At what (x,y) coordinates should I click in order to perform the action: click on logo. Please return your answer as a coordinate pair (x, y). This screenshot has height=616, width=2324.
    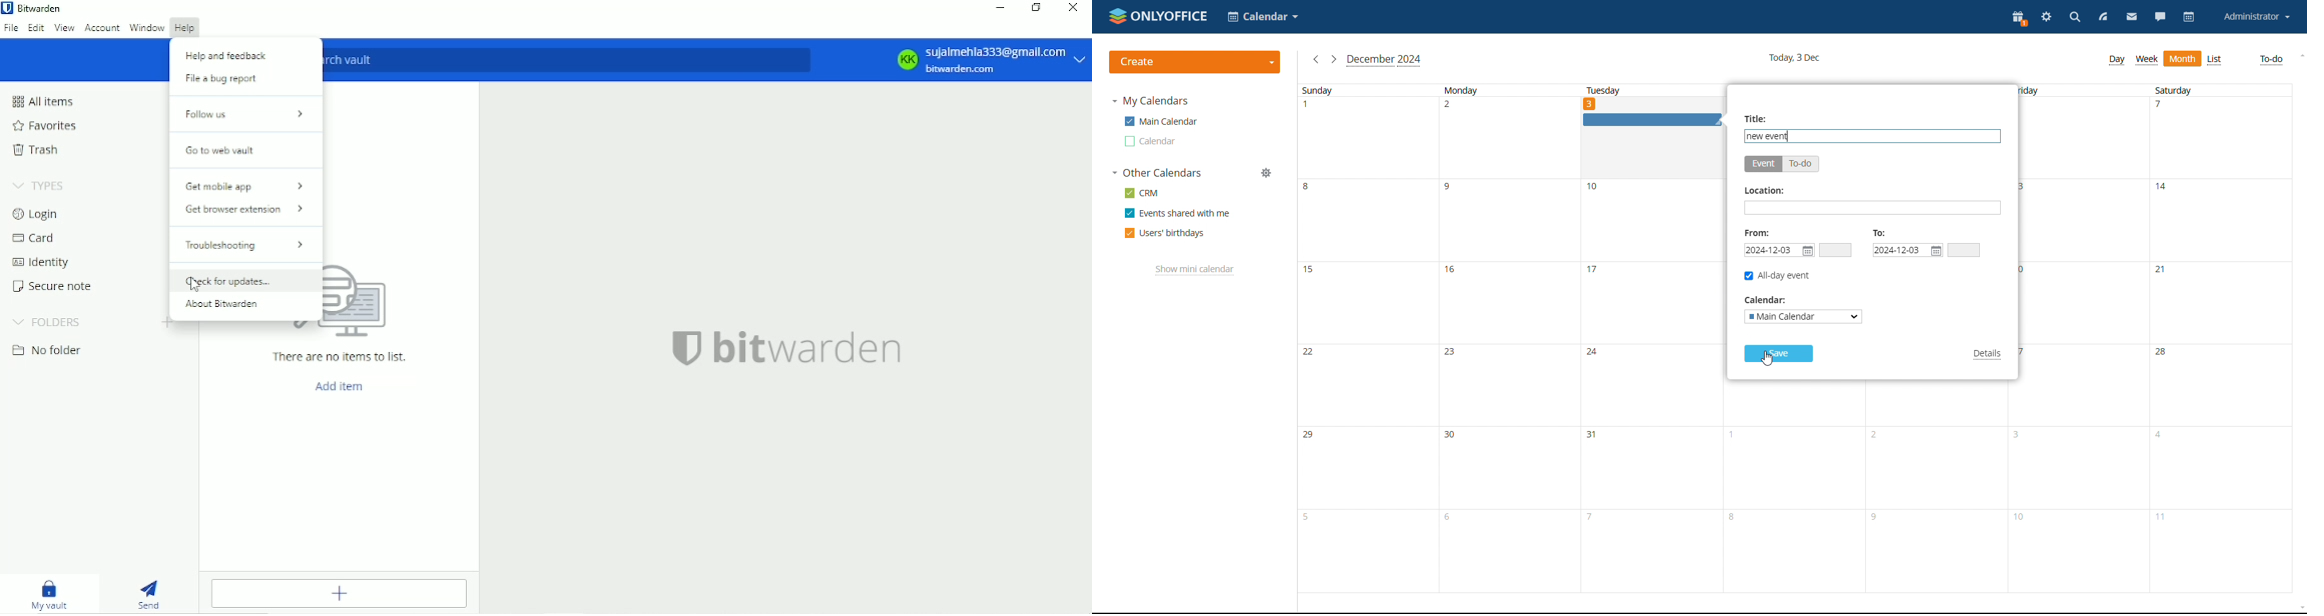
    Looking at the image, I should click on (1158, 16).